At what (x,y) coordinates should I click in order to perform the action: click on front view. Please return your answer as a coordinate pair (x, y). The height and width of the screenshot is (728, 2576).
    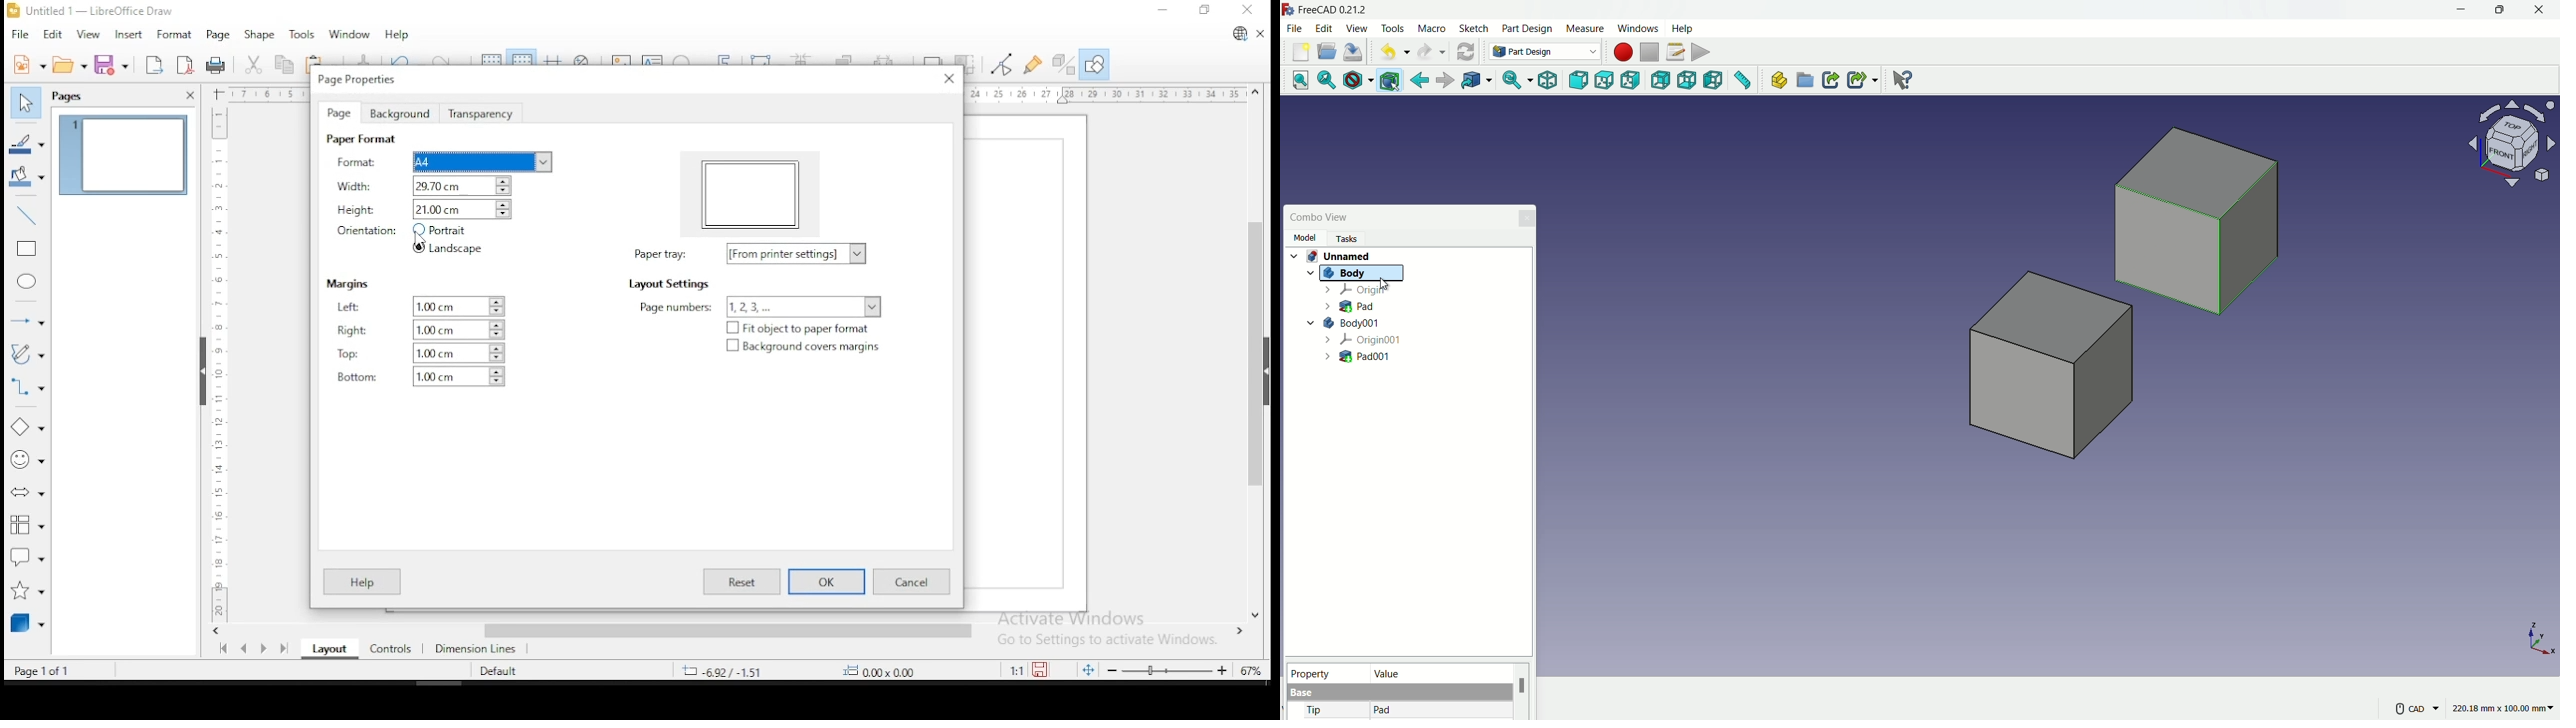
    Looking at the image, I should click on (1580, 81).